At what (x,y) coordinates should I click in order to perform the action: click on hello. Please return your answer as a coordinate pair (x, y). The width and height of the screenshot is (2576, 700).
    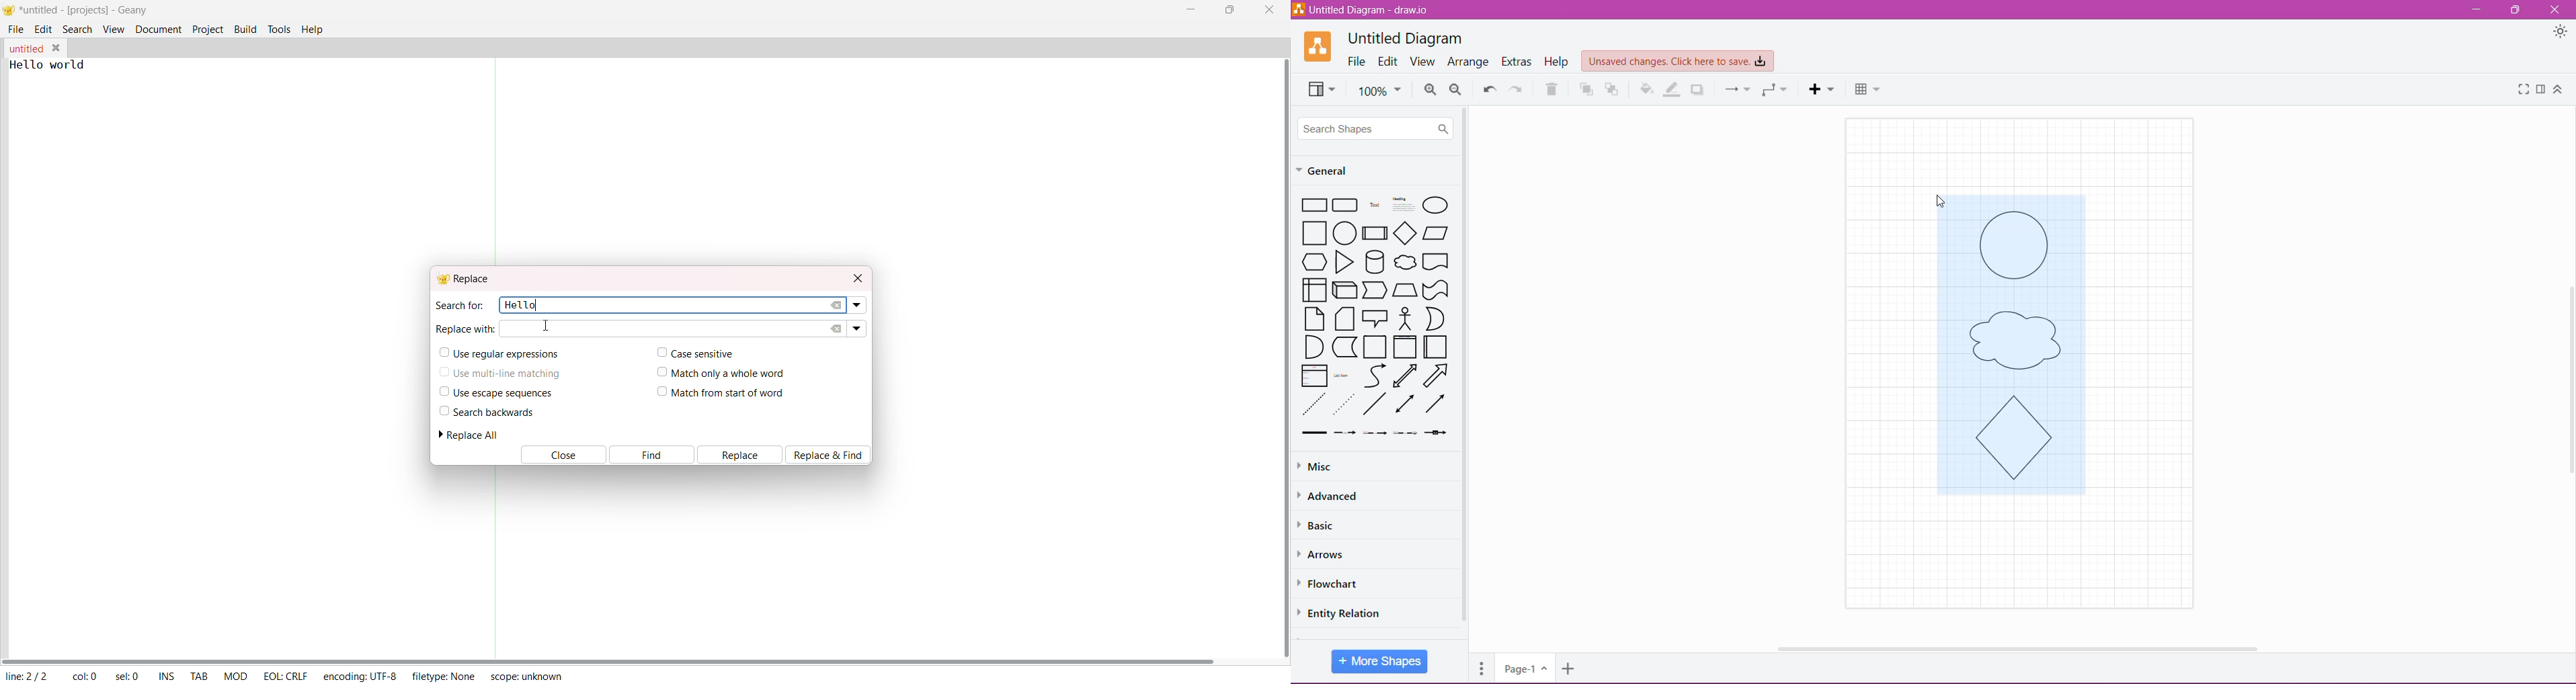
    Looking at the image, I should click on (518, 304).